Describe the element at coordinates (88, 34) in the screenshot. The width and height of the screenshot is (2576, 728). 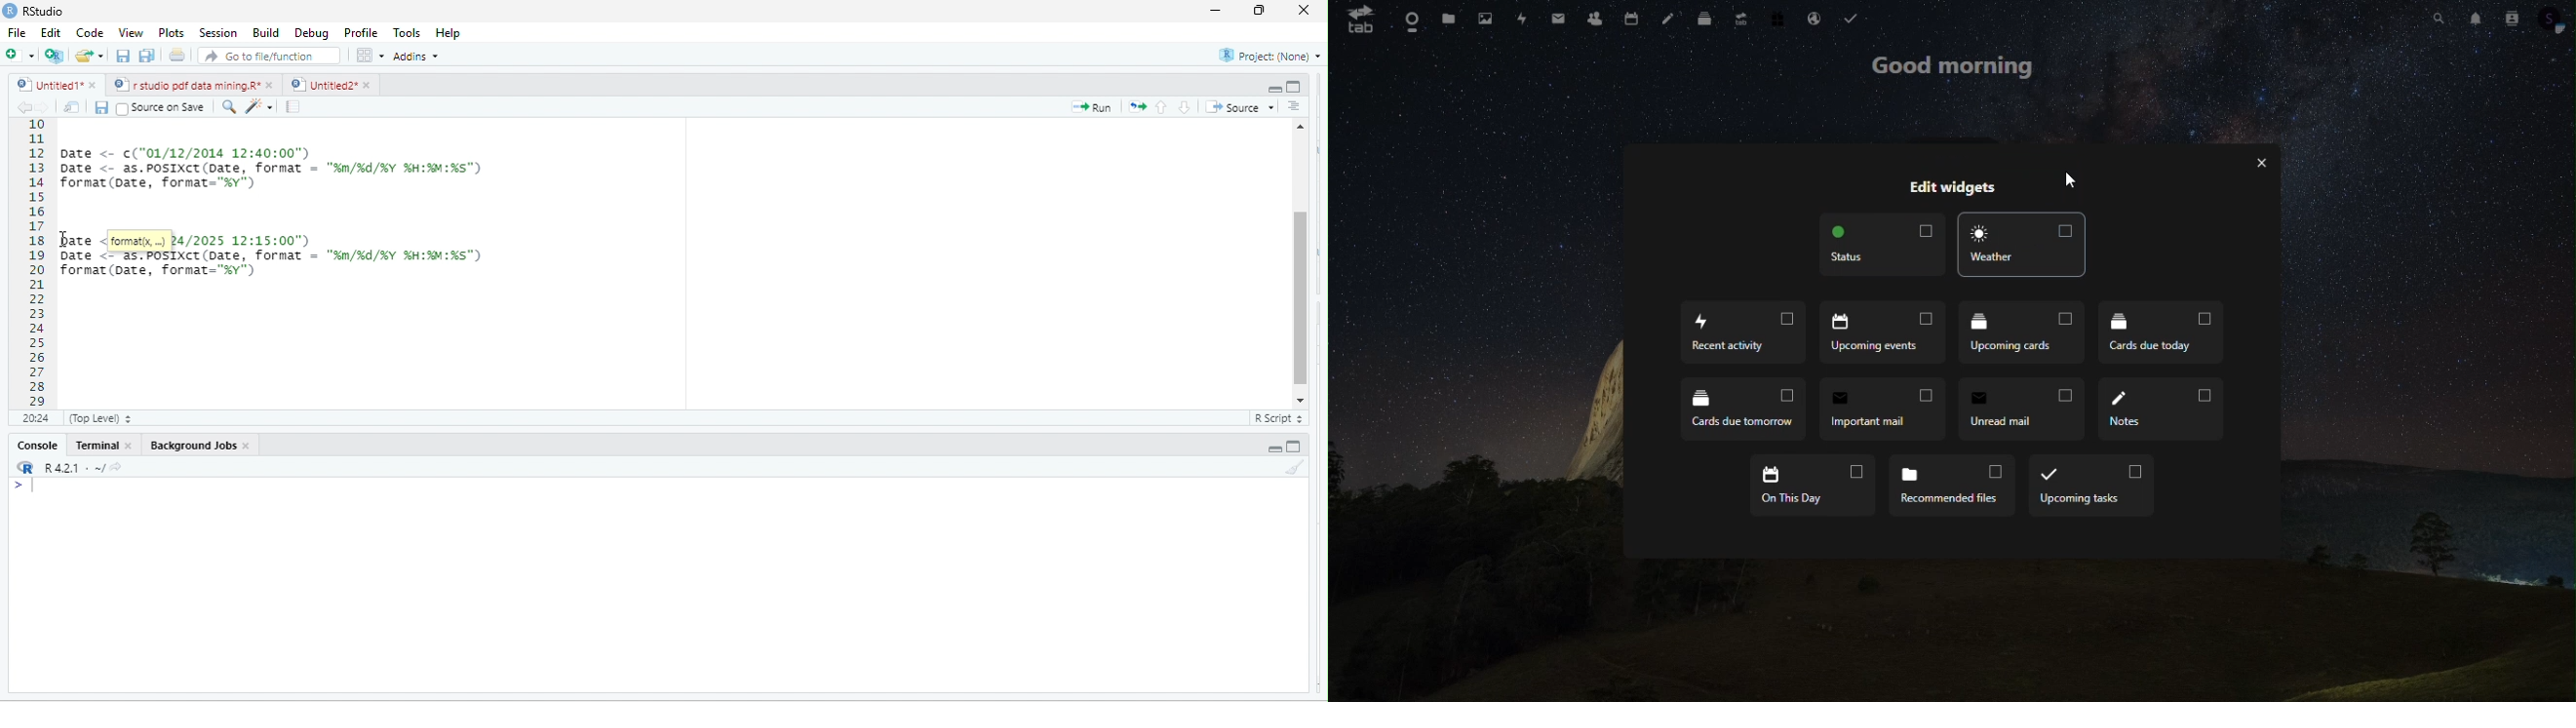
I see `Code` at that location.